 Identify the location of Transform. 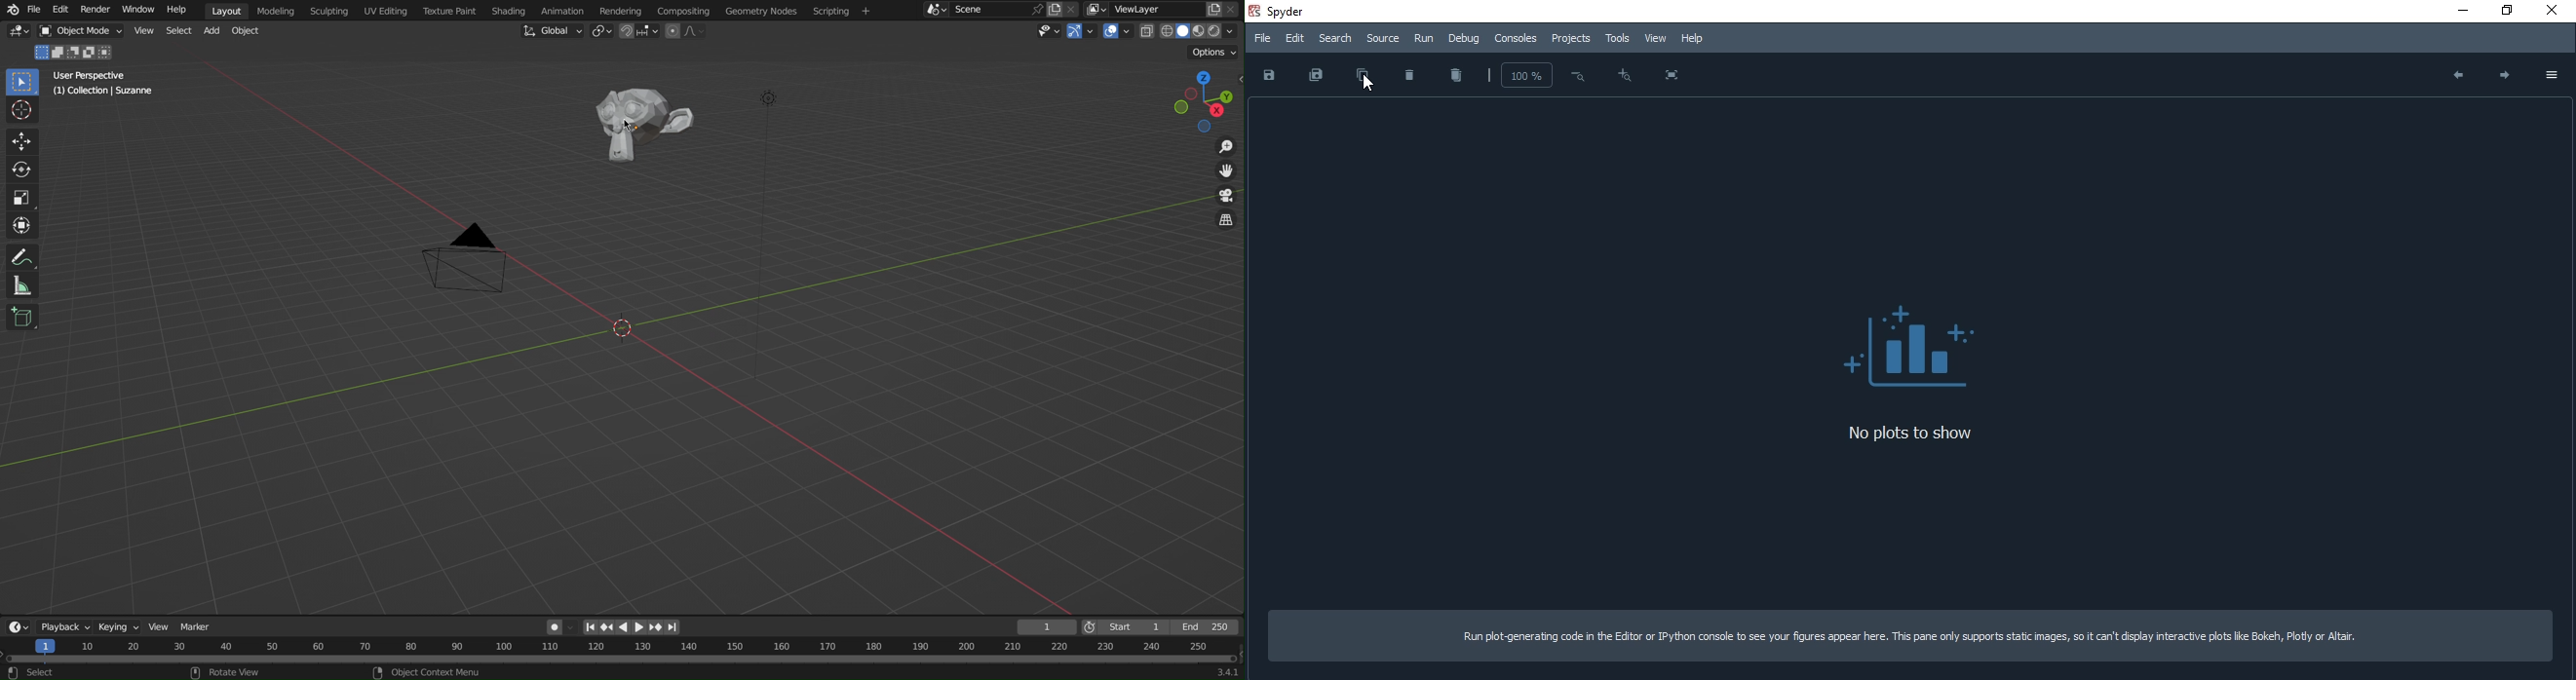
(20, 226).